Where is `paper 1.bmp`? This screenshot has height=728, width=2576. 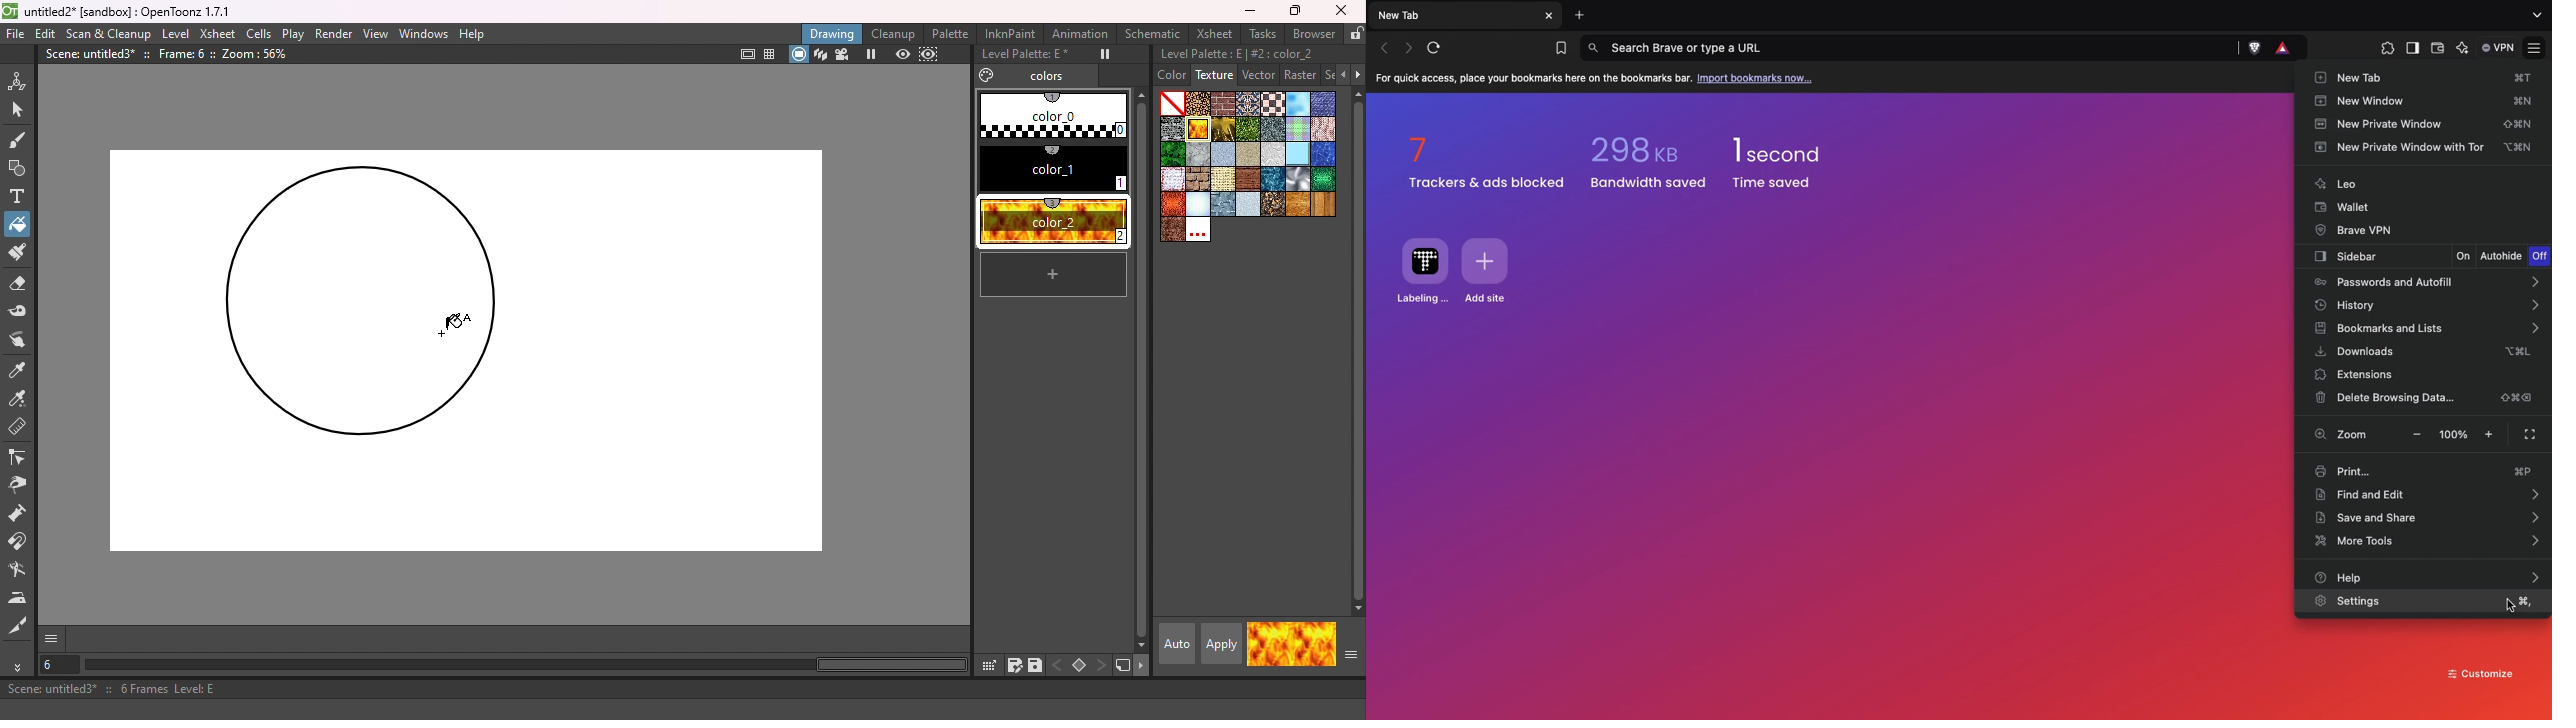
paper 1.bmp is located at coordinates (1225, 154).